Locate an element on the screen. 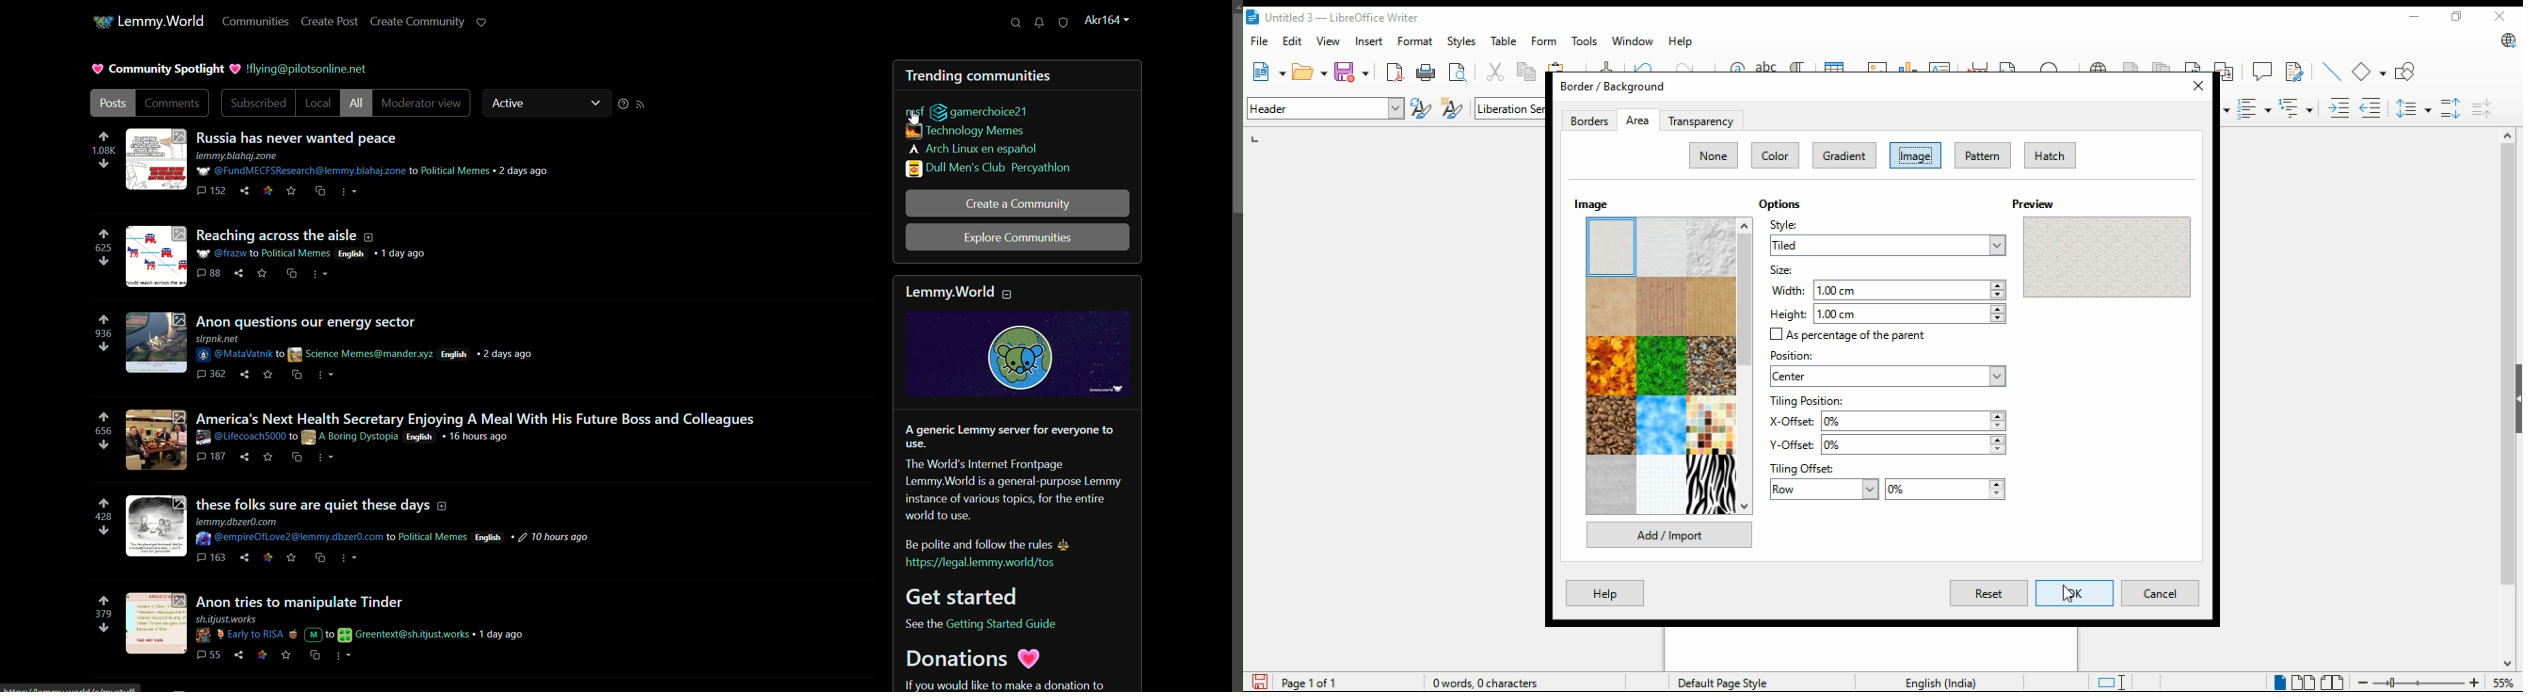  post-2 is located at coordinates (288, 235).